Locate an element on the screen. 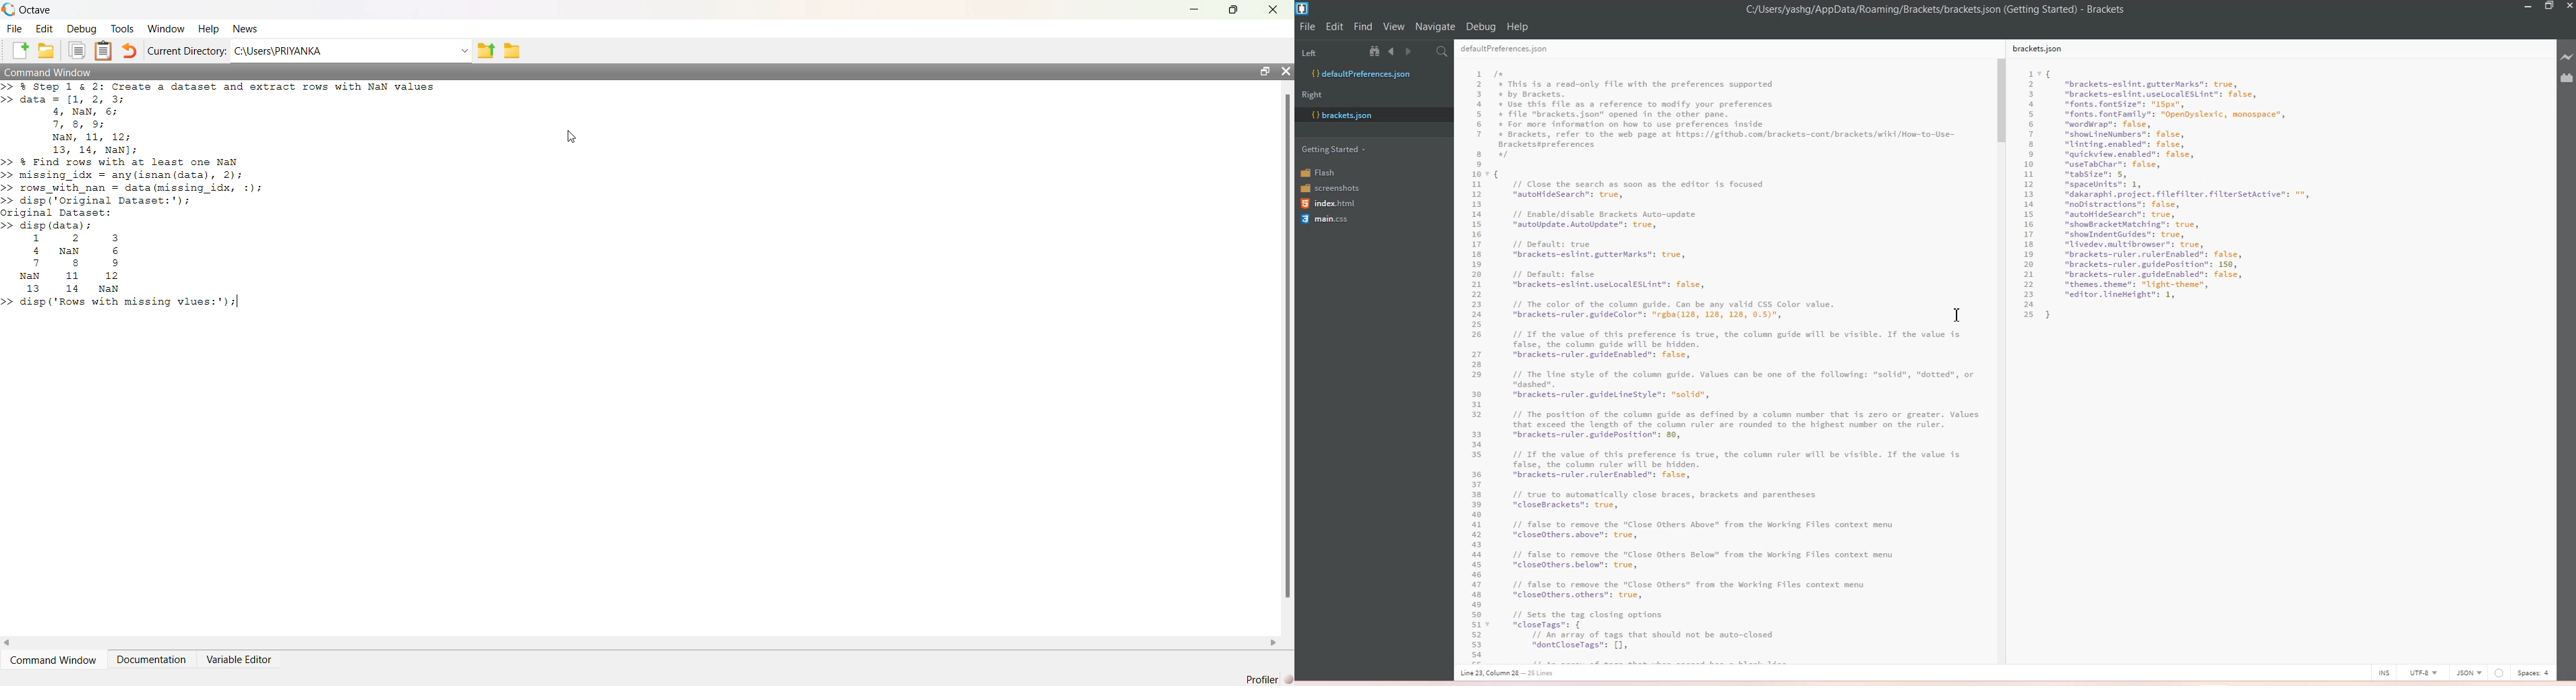 This screenshot has height=700, width=2576. Live Preview is located at coordinates (2565, 57).